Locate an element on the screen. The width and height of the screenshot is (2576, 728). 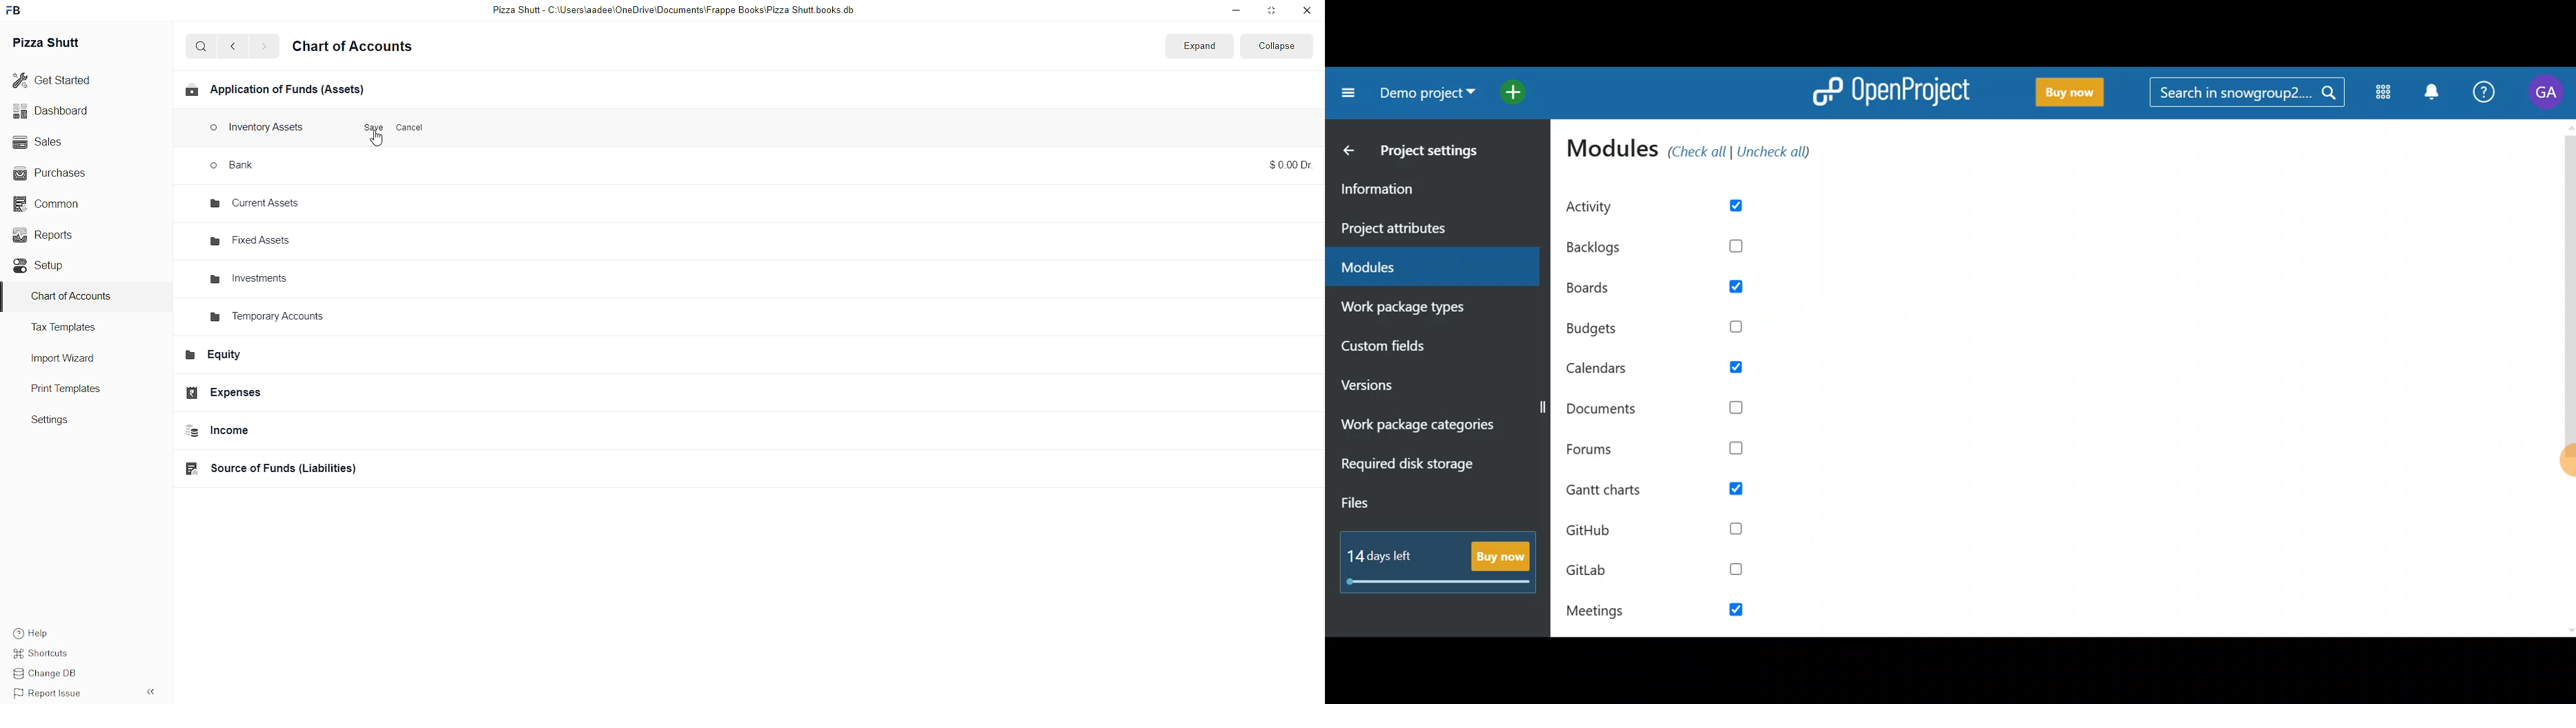
Frappe Book Logo is located at coordinates (20, 10).